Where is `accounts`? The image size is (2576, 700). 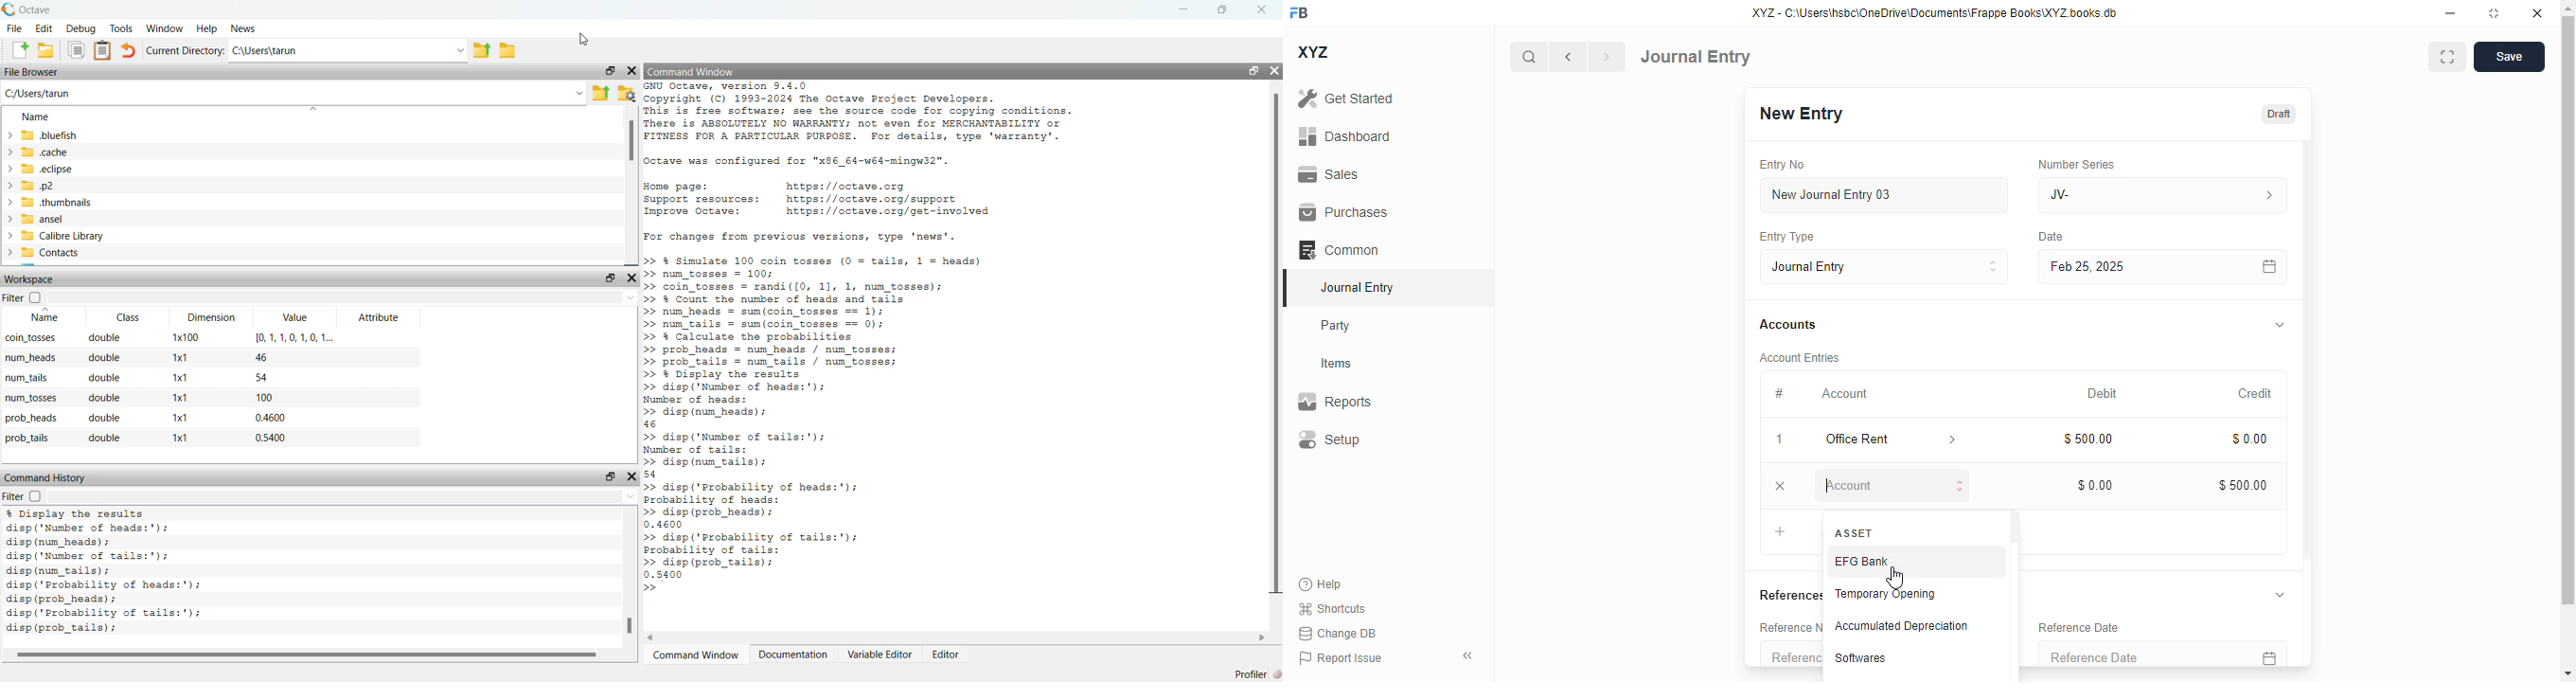 accounts is located at coordinates (1787, 326).